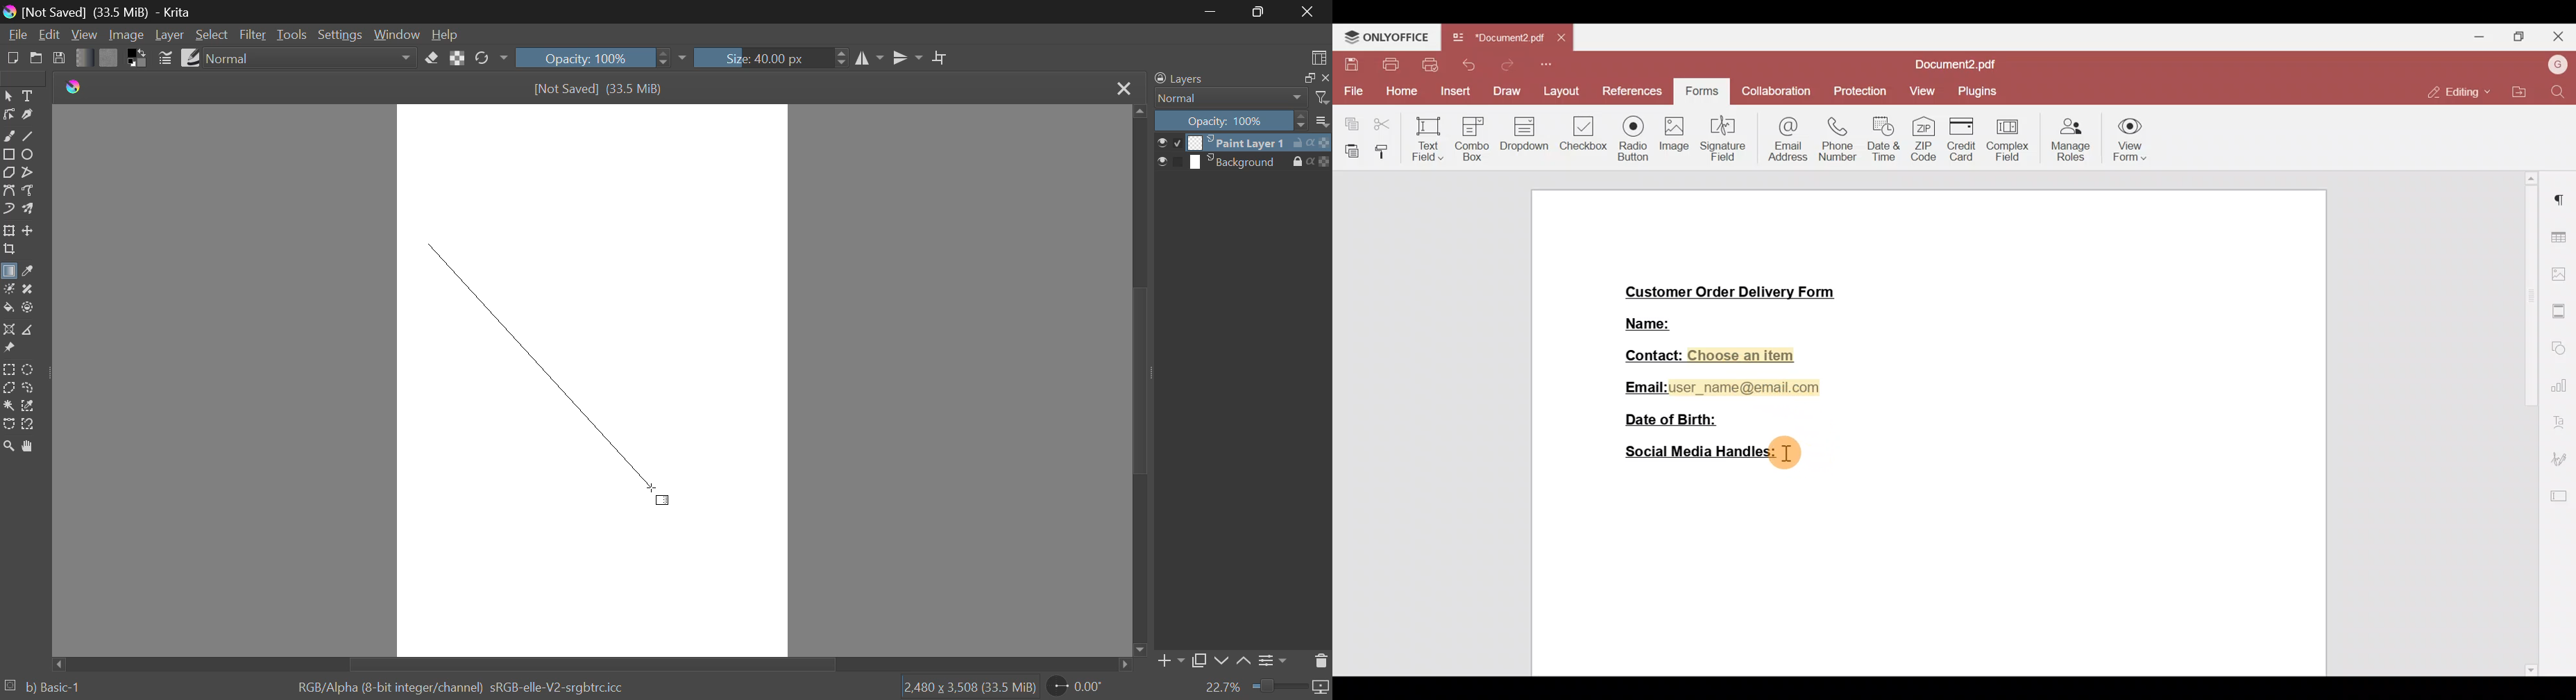 The width and height of the screenshot is (2576, 700). Describe the element at coordinates (1717, 386) in the screenshot. I see `Email:user_name@email.com` at that location.